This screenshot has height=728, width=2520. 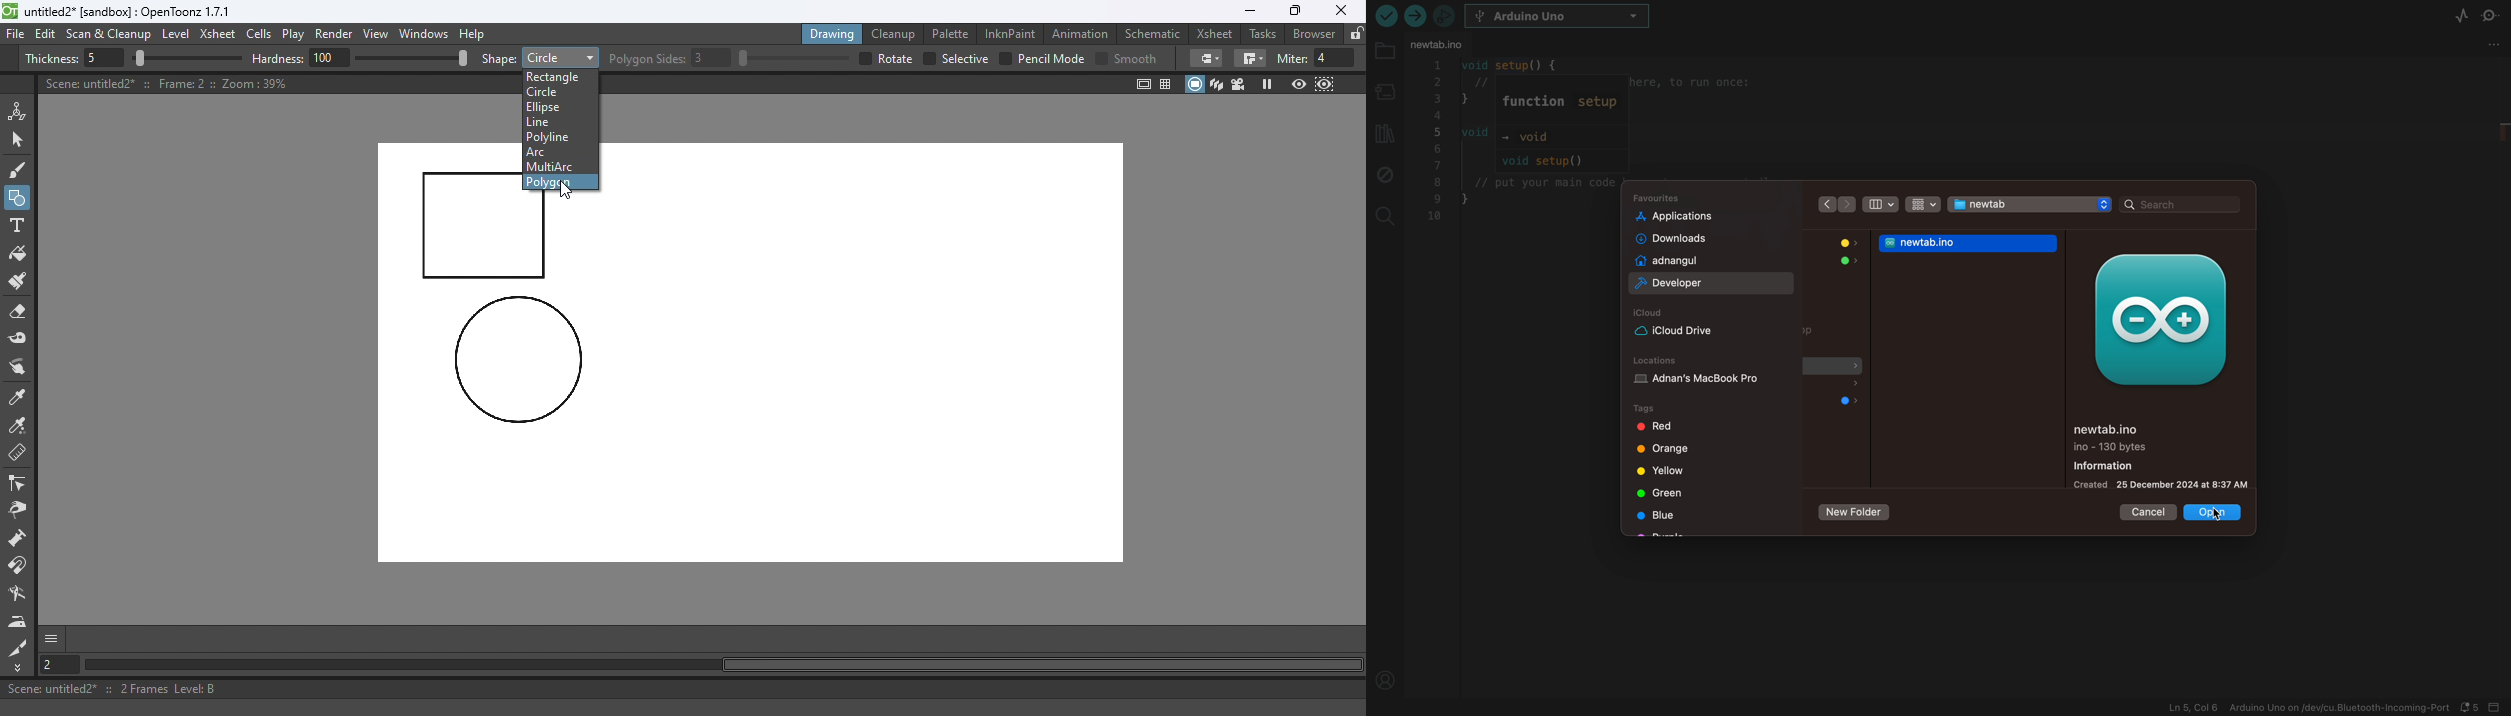 I want to click on Cutter tool, so click(x=18, y=647).